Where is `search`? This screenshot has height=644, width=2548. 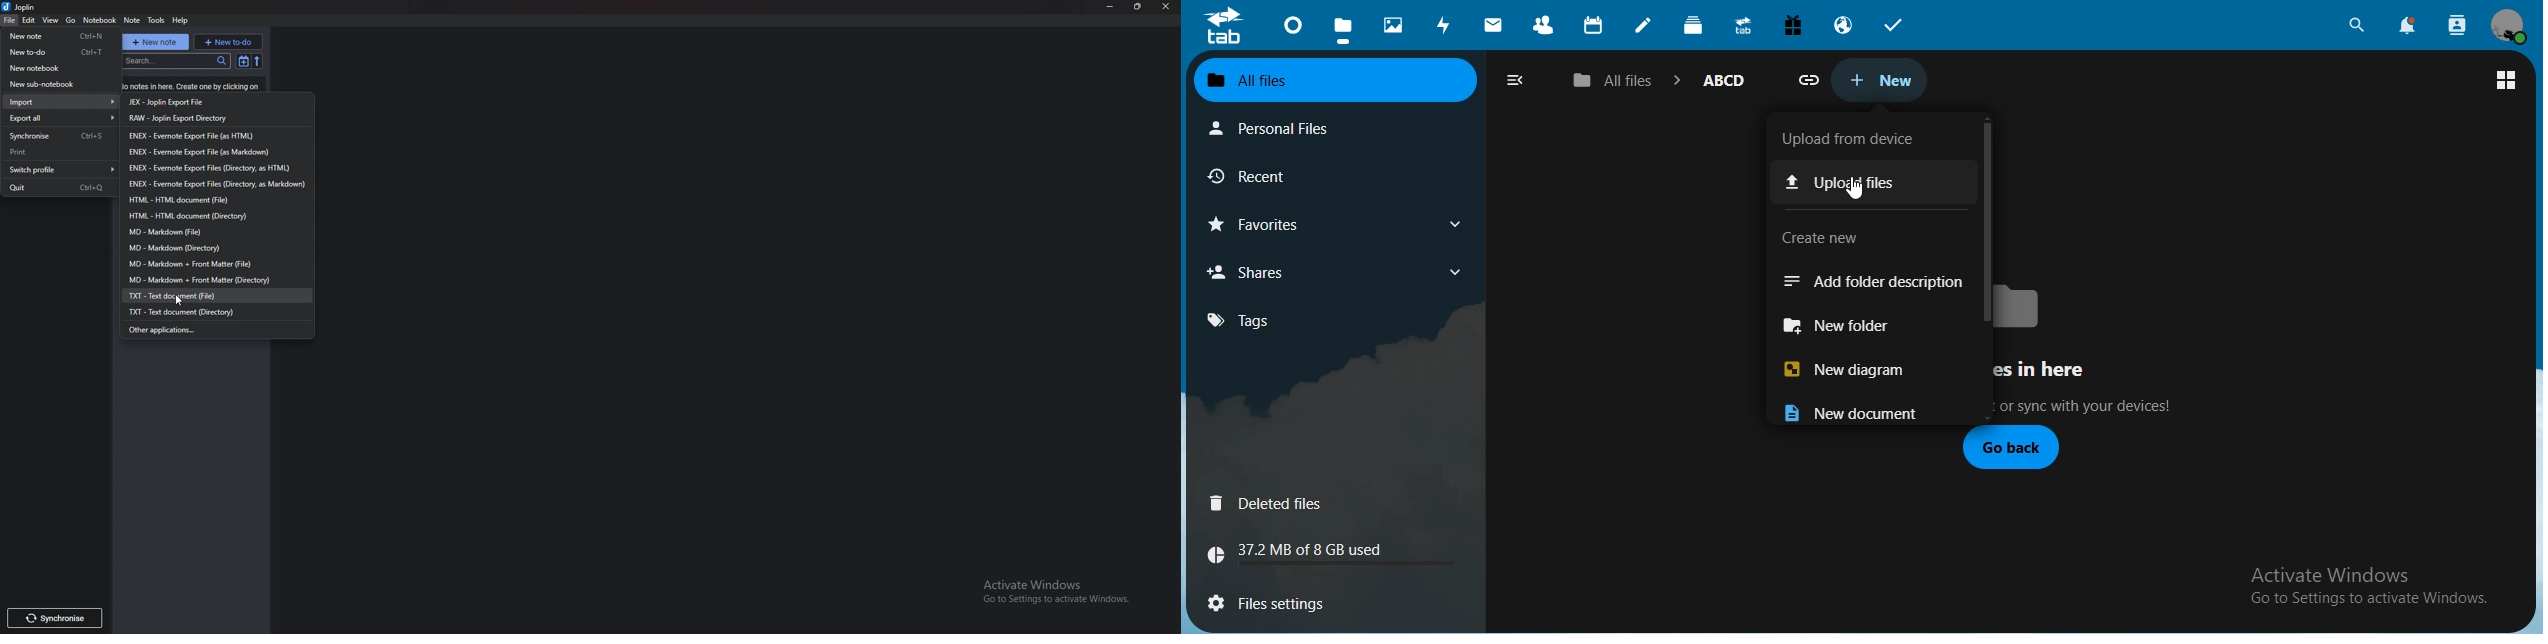 search is located at coordinates (2357, 24).